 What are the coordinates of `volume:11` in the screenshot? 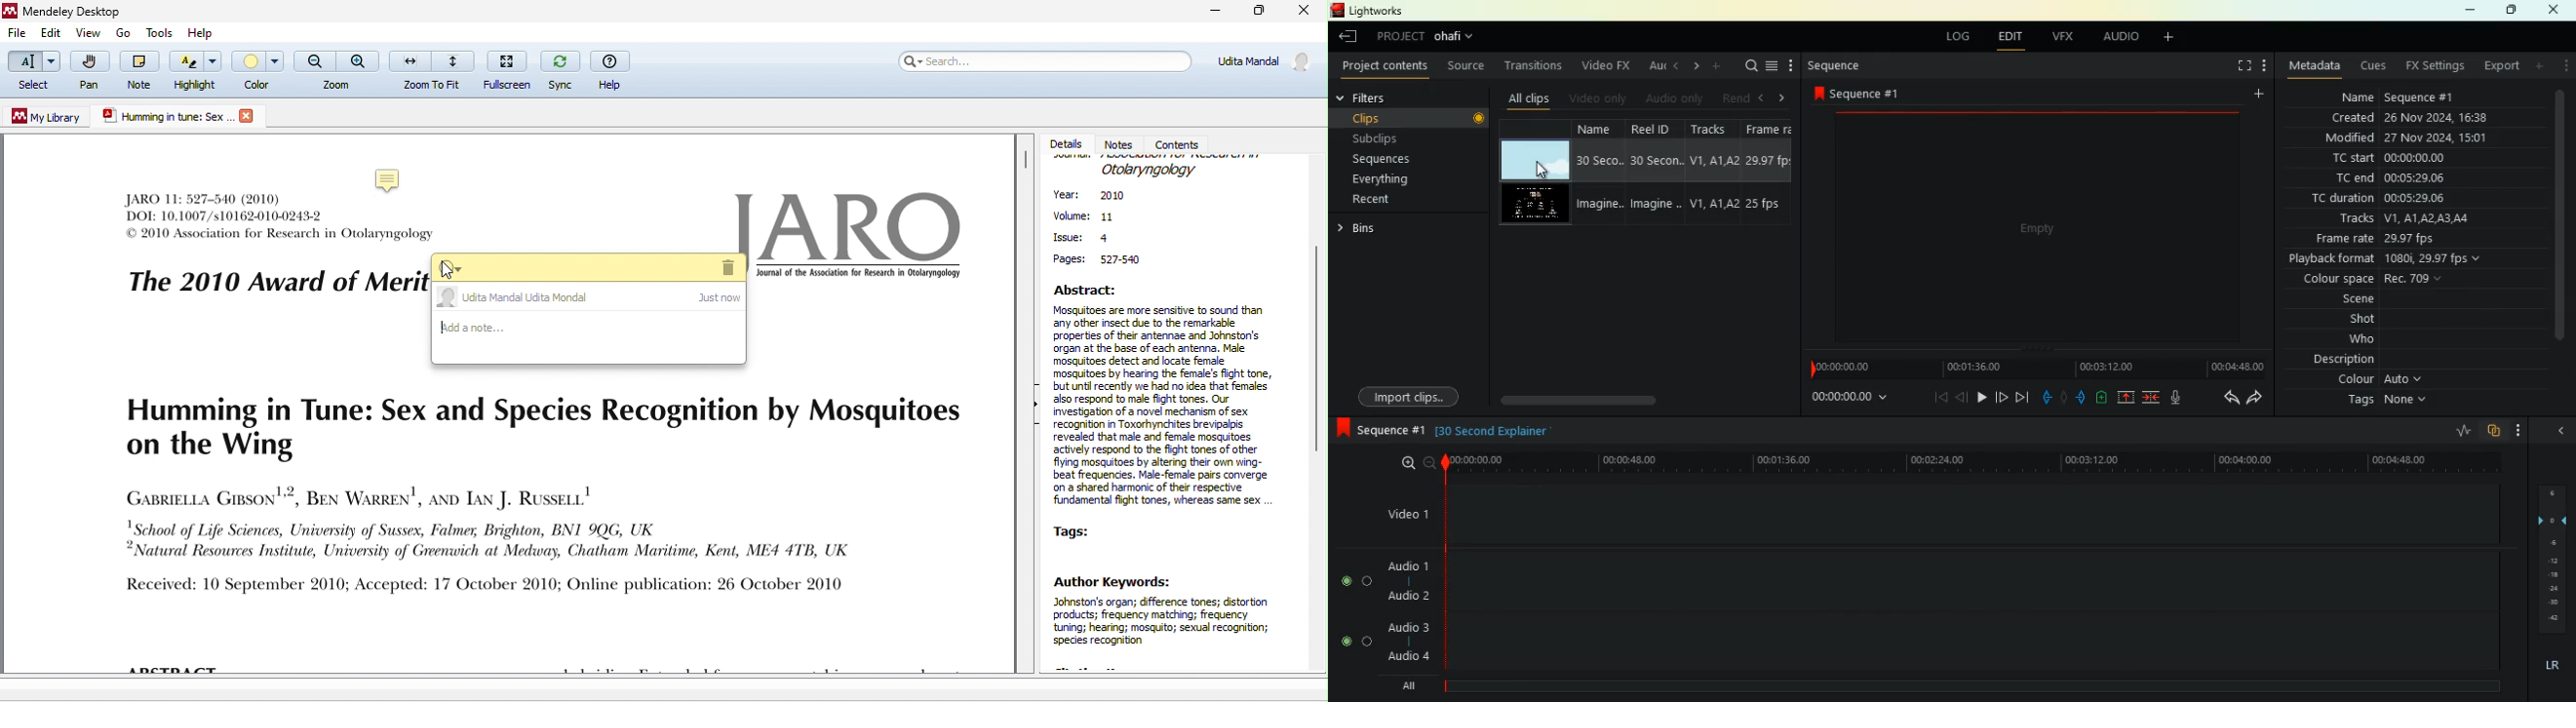 It's located at (1084, 218).